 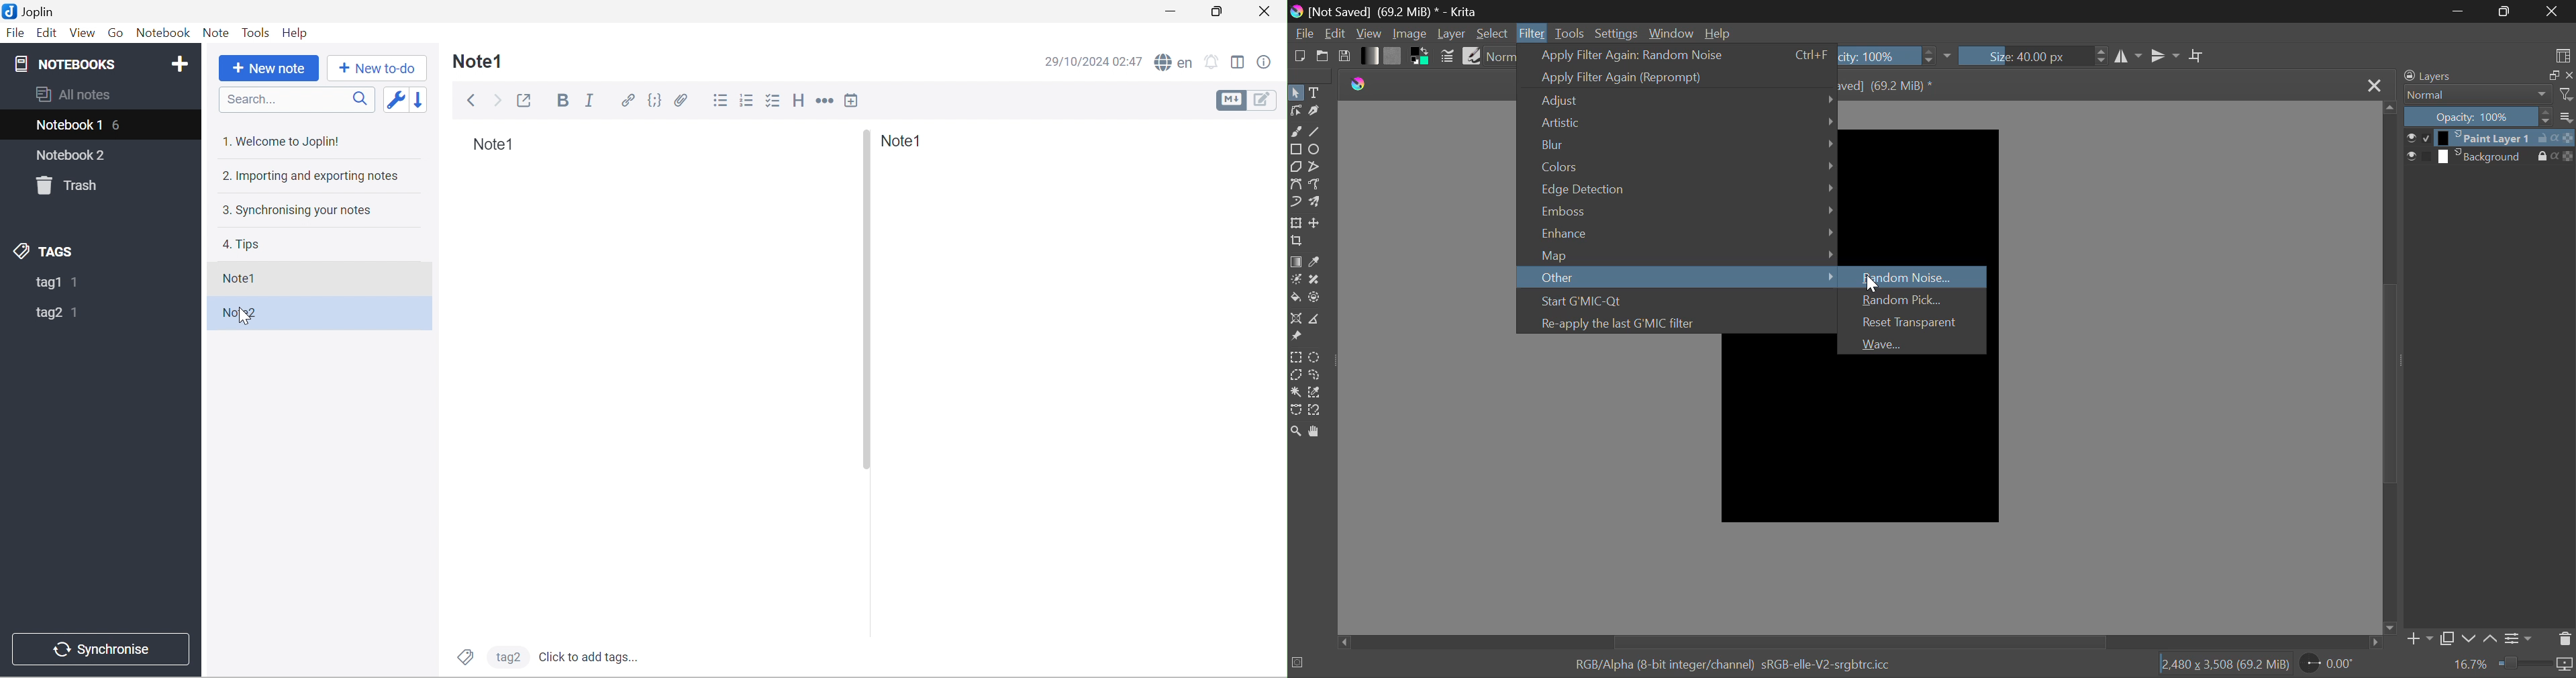 I want to click on Rectangular Selection, so click(x=1296, y=356).